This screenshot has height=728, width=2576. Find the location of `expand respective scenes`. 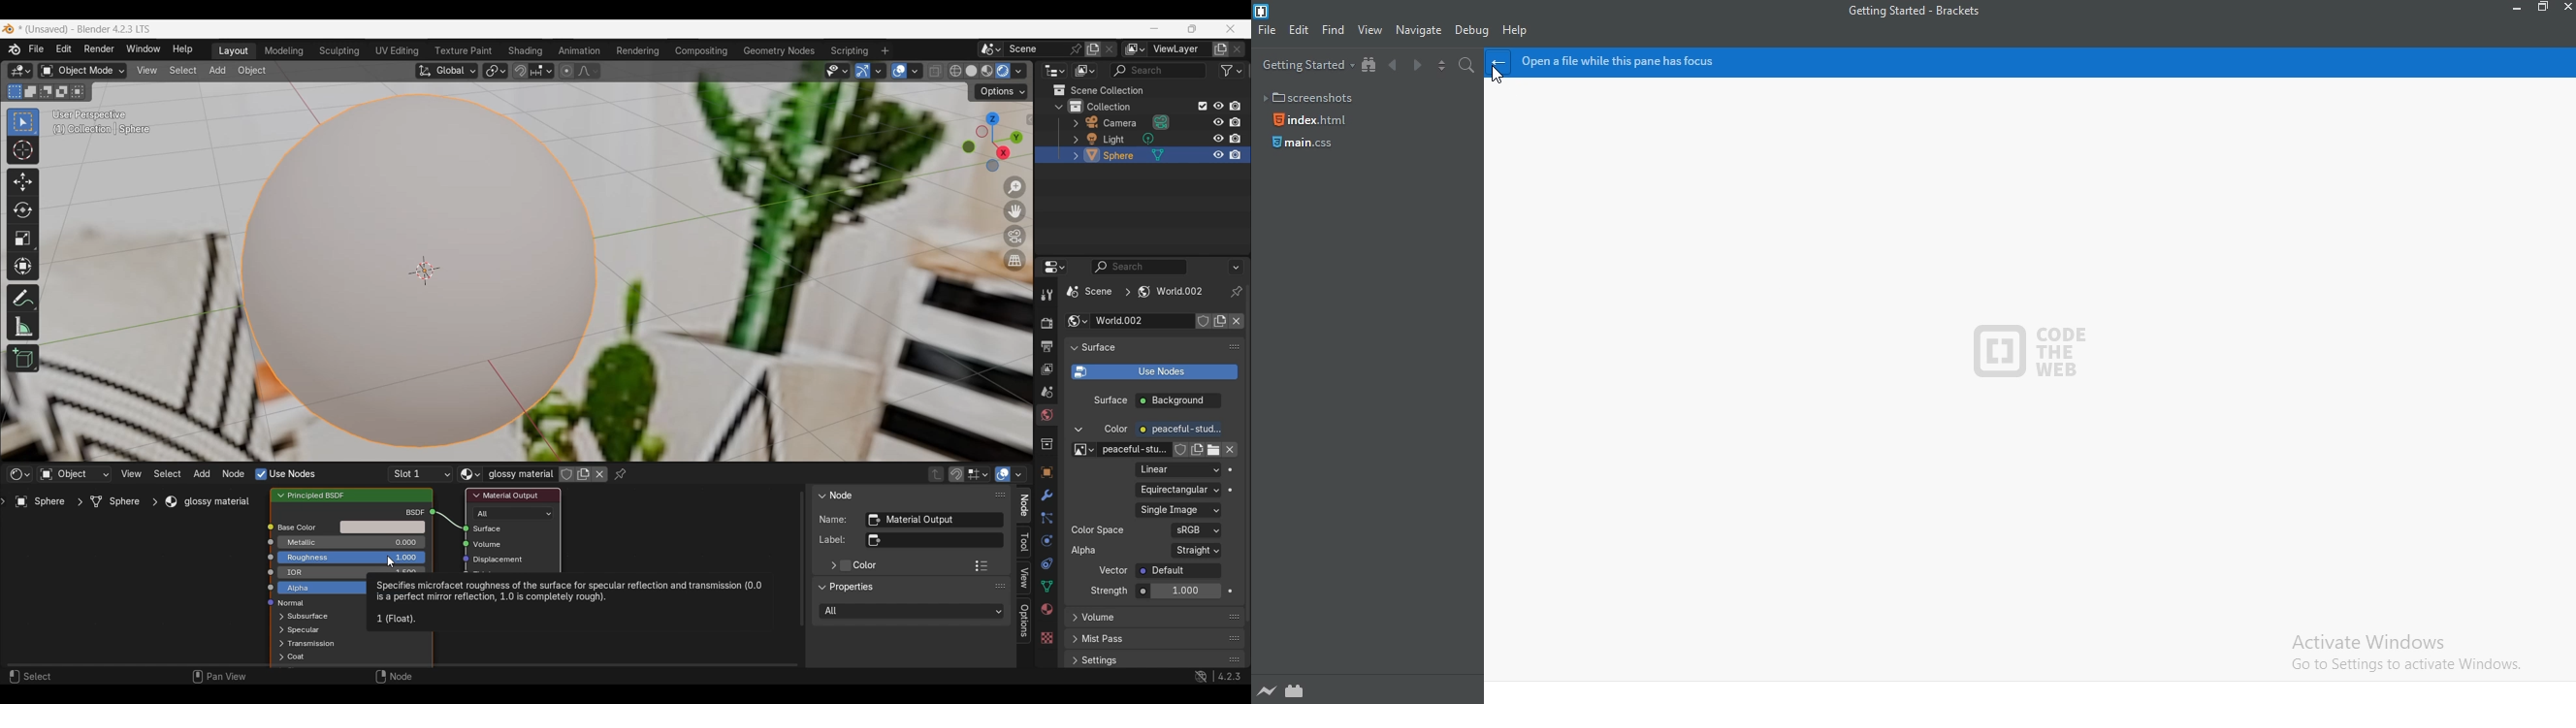

expand respective scenes is located at coordinates (1073, 661).